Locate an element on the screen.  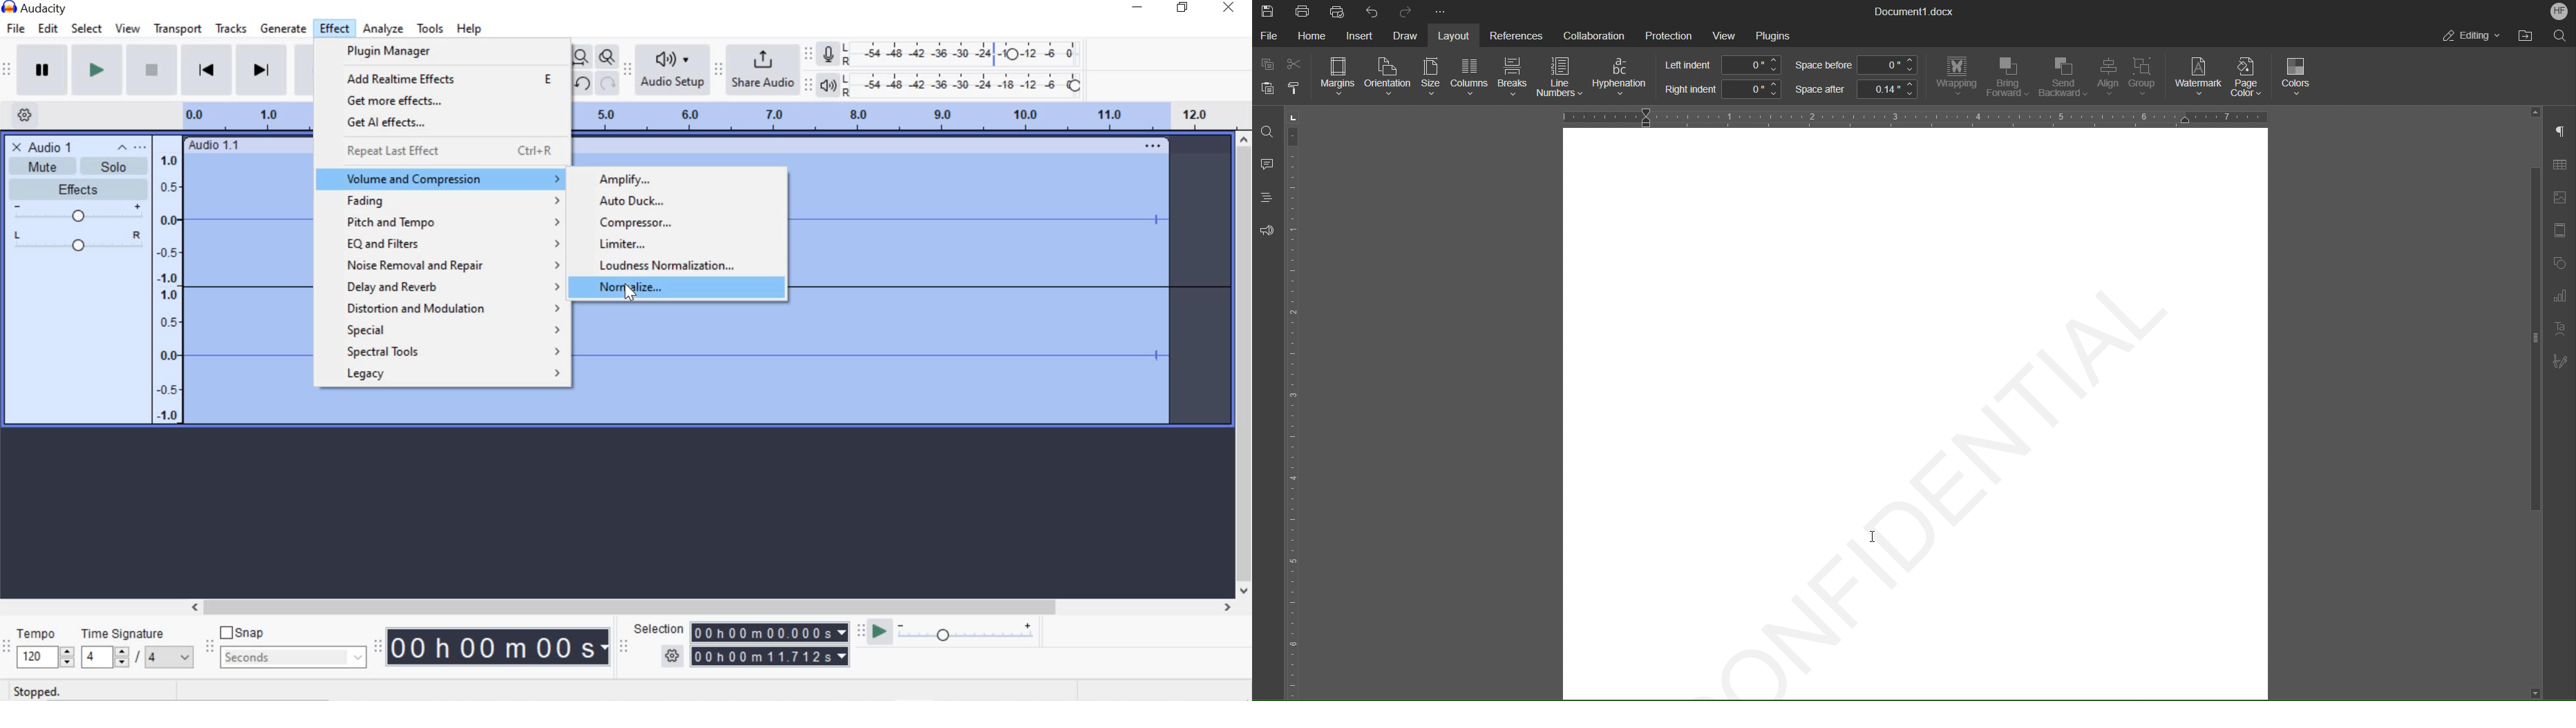
Table is located at coordinates (2559, 167).